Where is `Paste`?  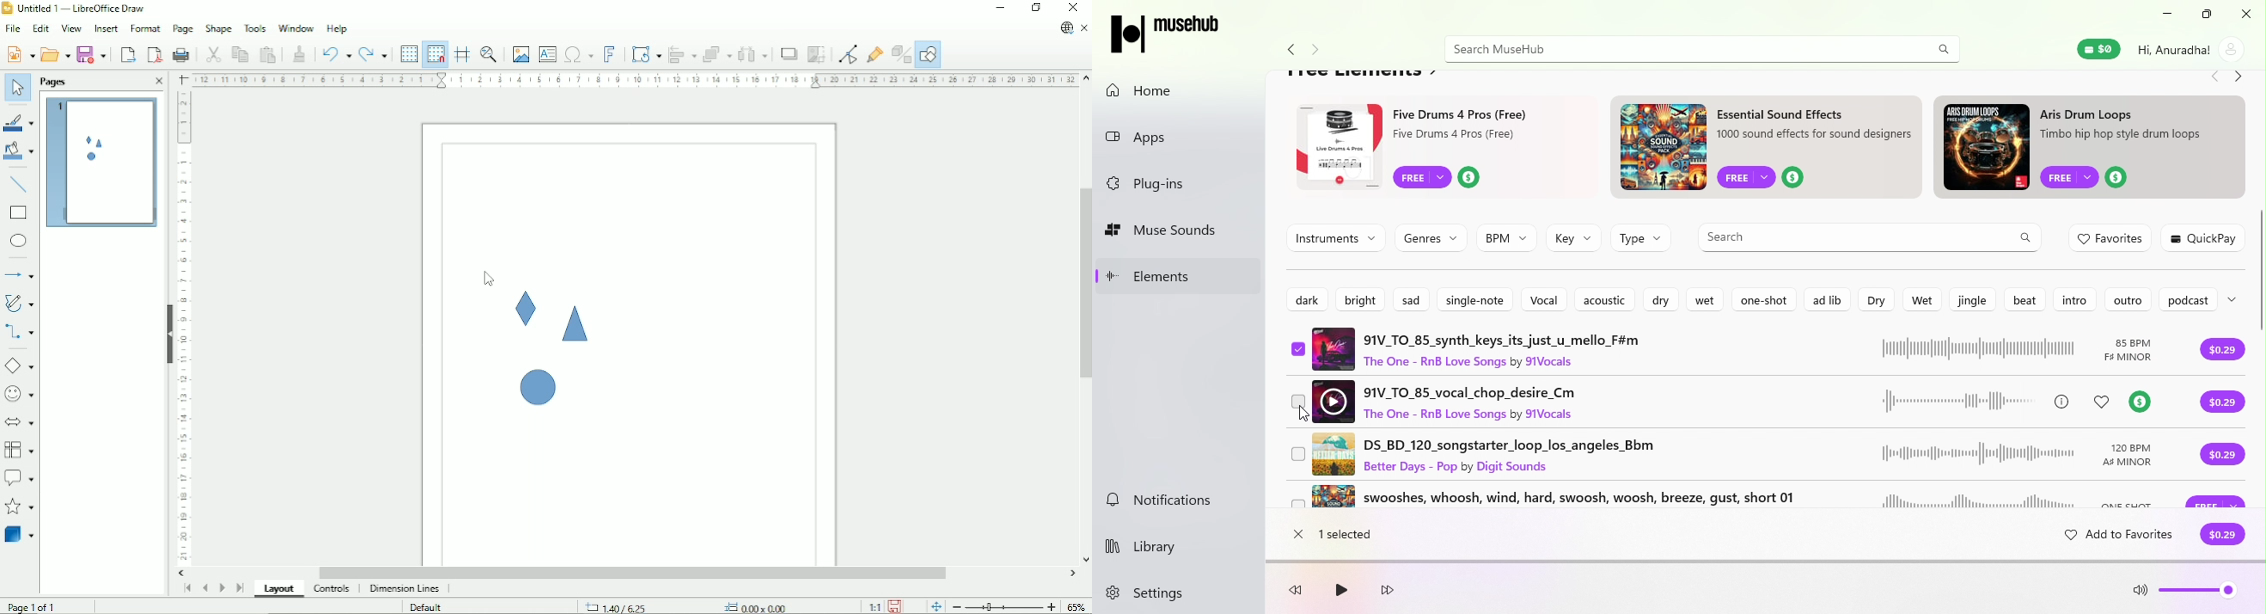 Paste is located at coordinates (268, 53).